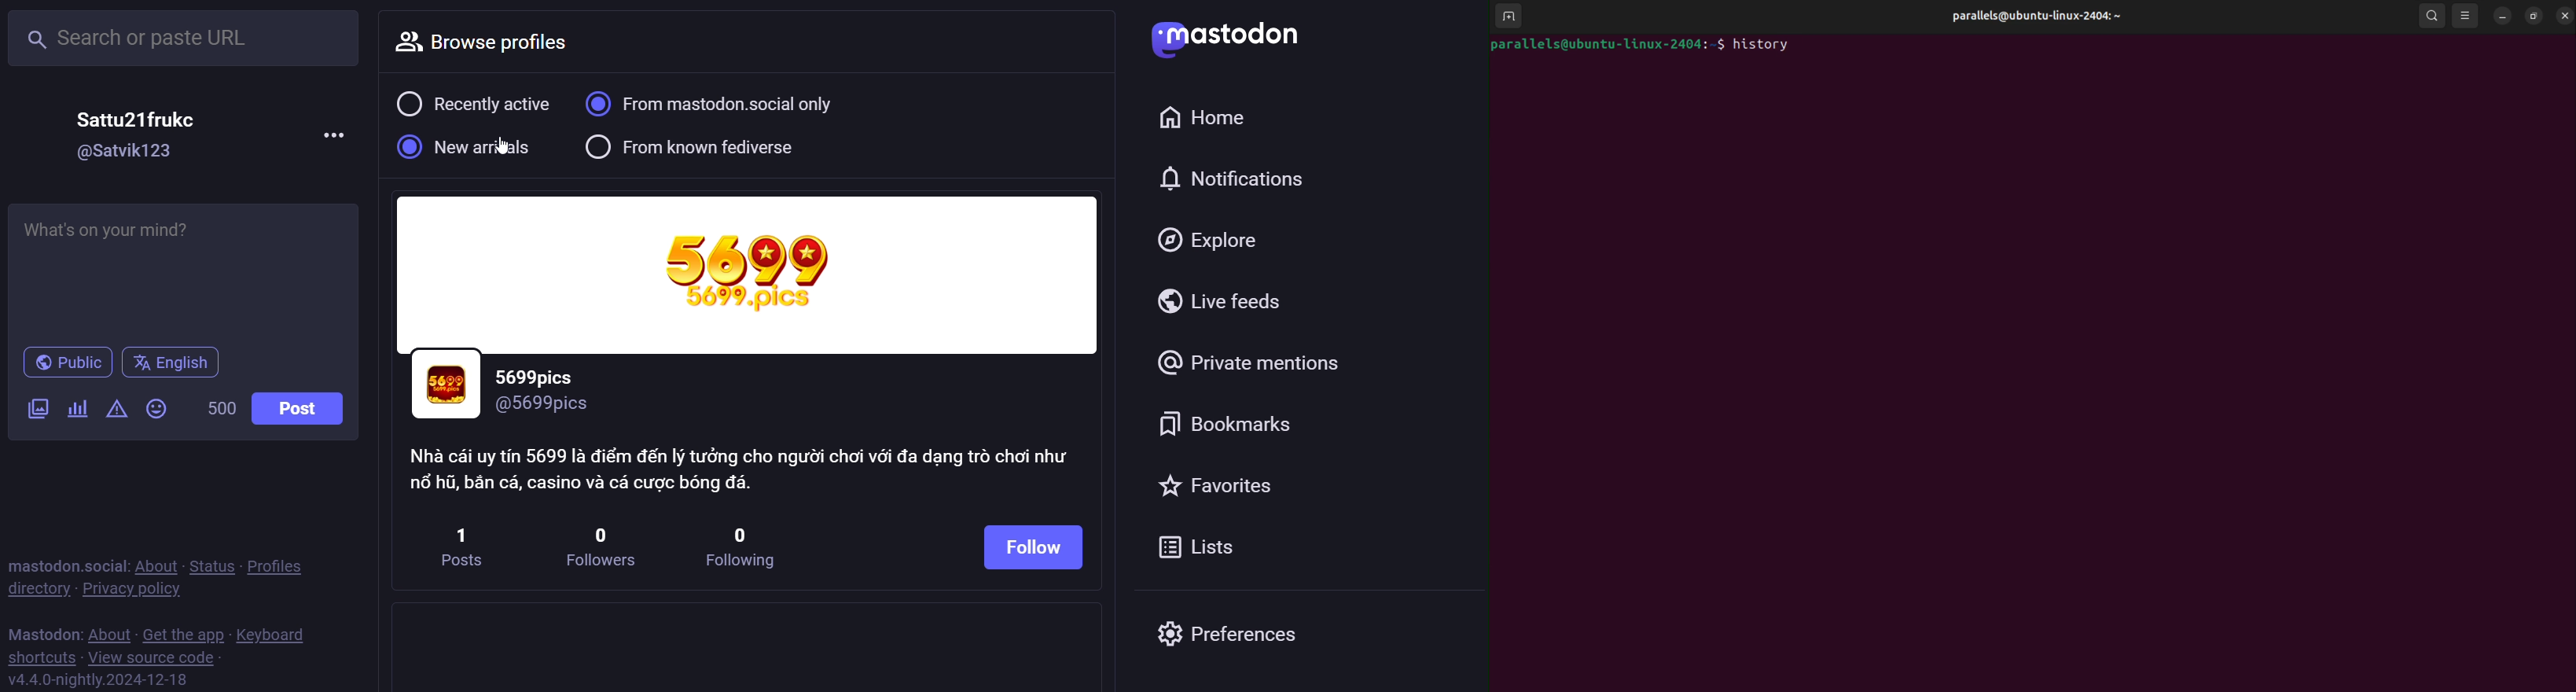 The image size is (2576, 700). Describe the element at coordinates (1206, 547) in the screenshot. I see `list` at that location.